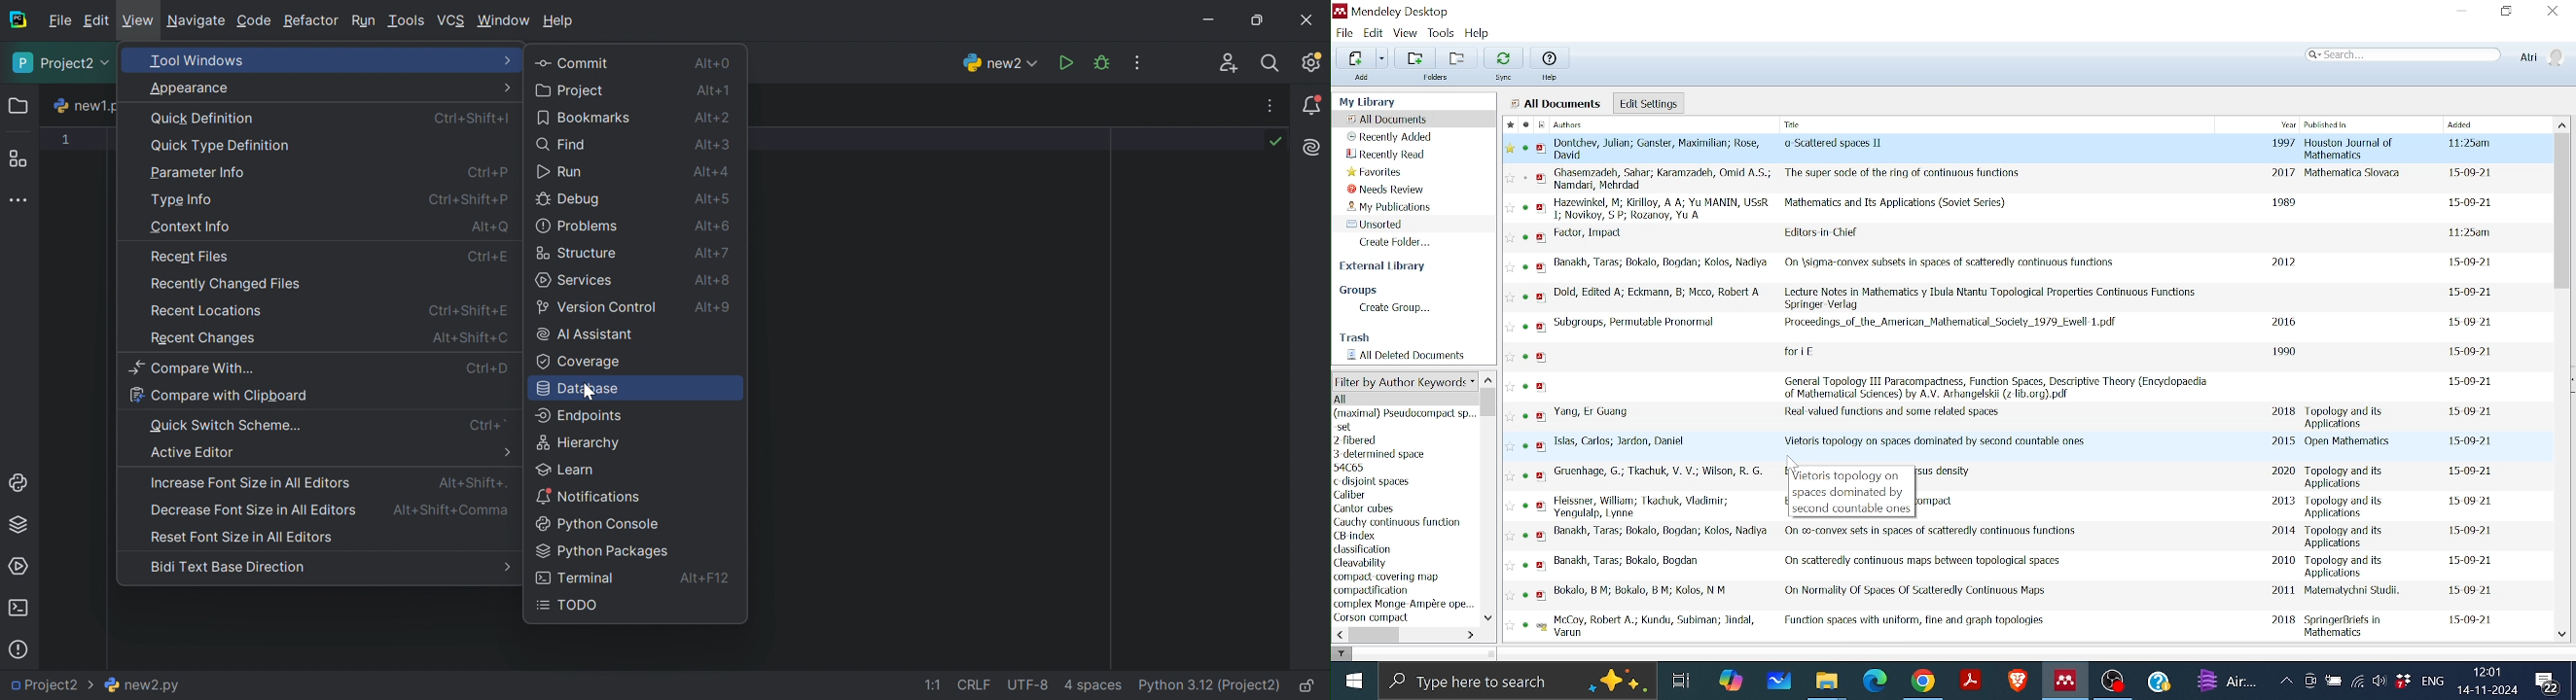  Describe the element at coordinates (2402, 680) in the screenshot. I see `Dropbox` at that location.